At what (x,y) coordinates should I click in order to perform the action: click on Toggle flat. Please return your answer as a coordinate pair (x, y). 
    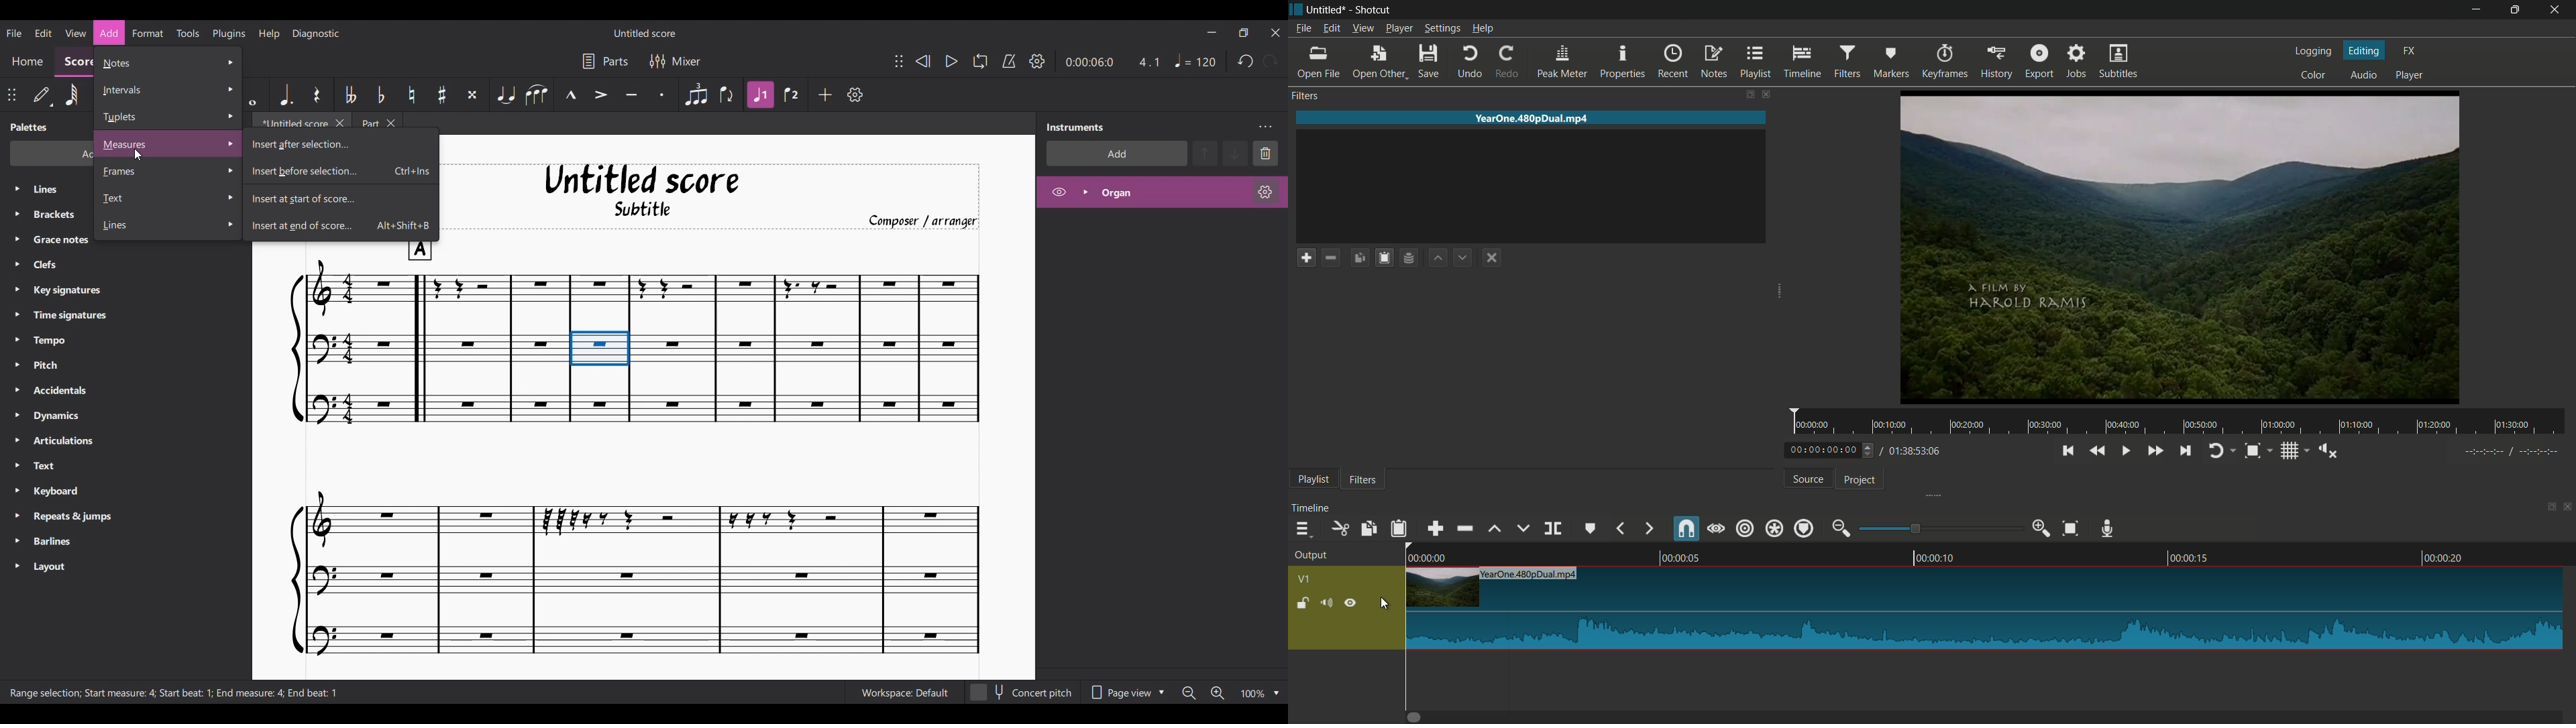
    Looking at the image, I should click on (380, 94).